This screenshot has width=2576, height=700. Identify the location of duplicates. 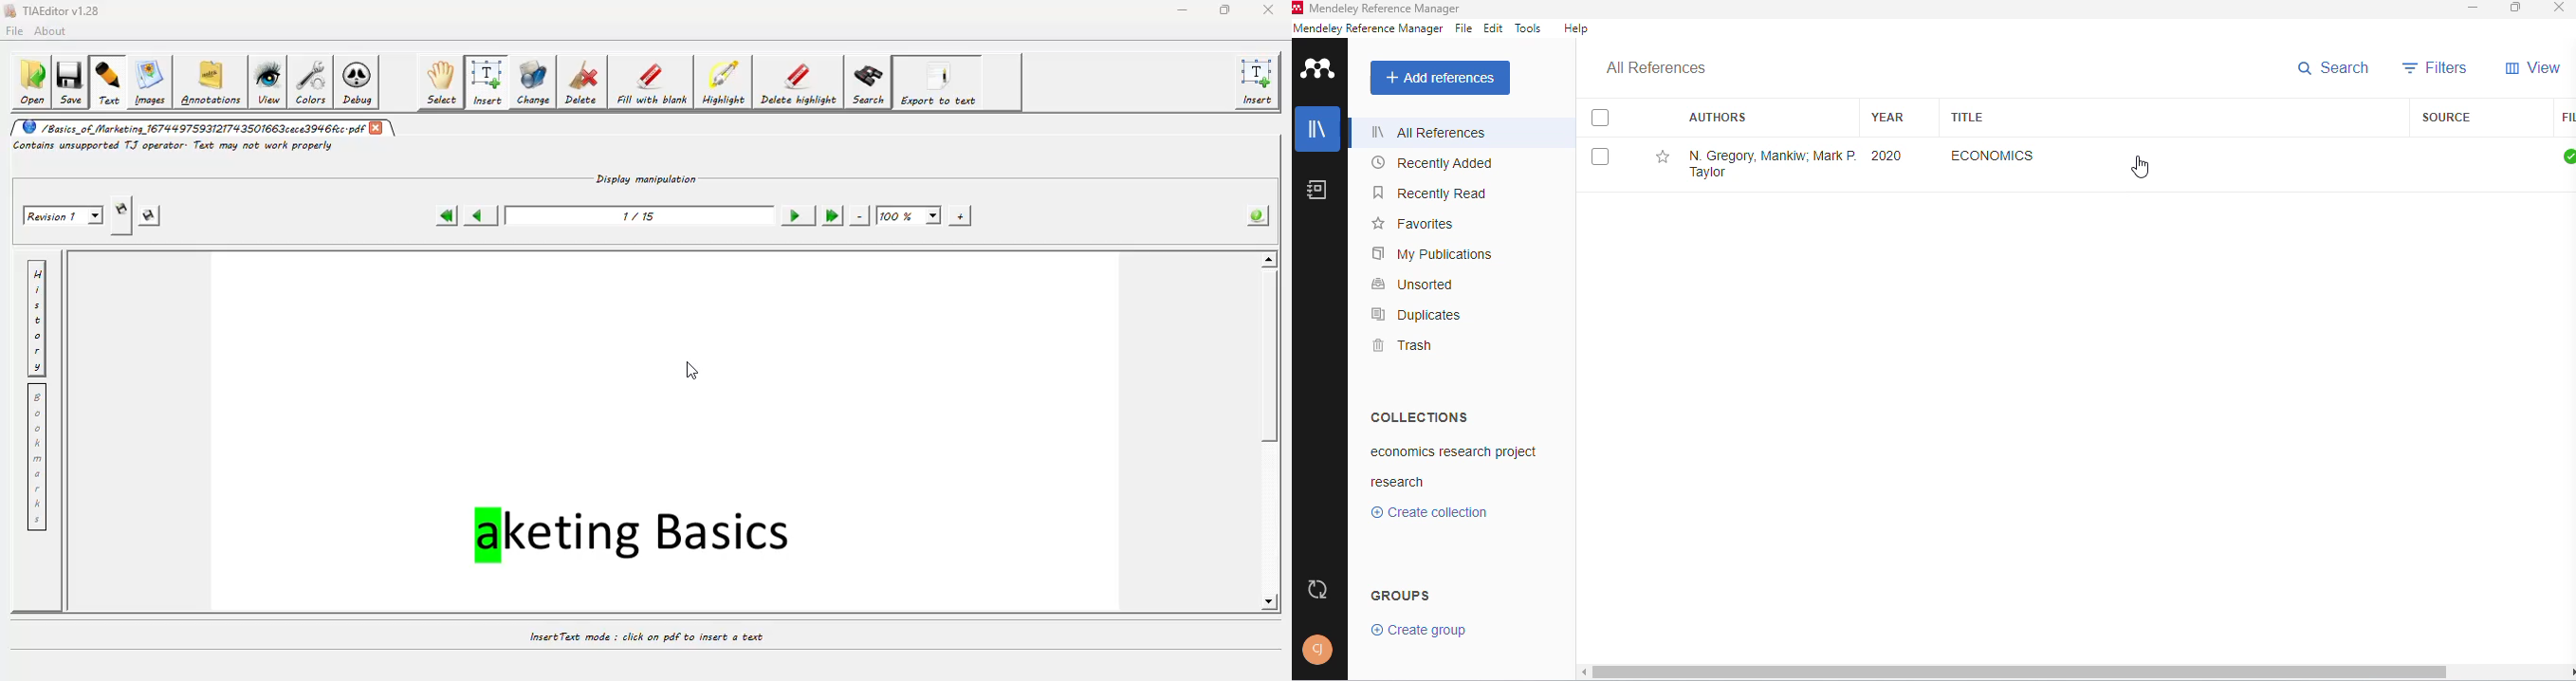
(1415, 314).